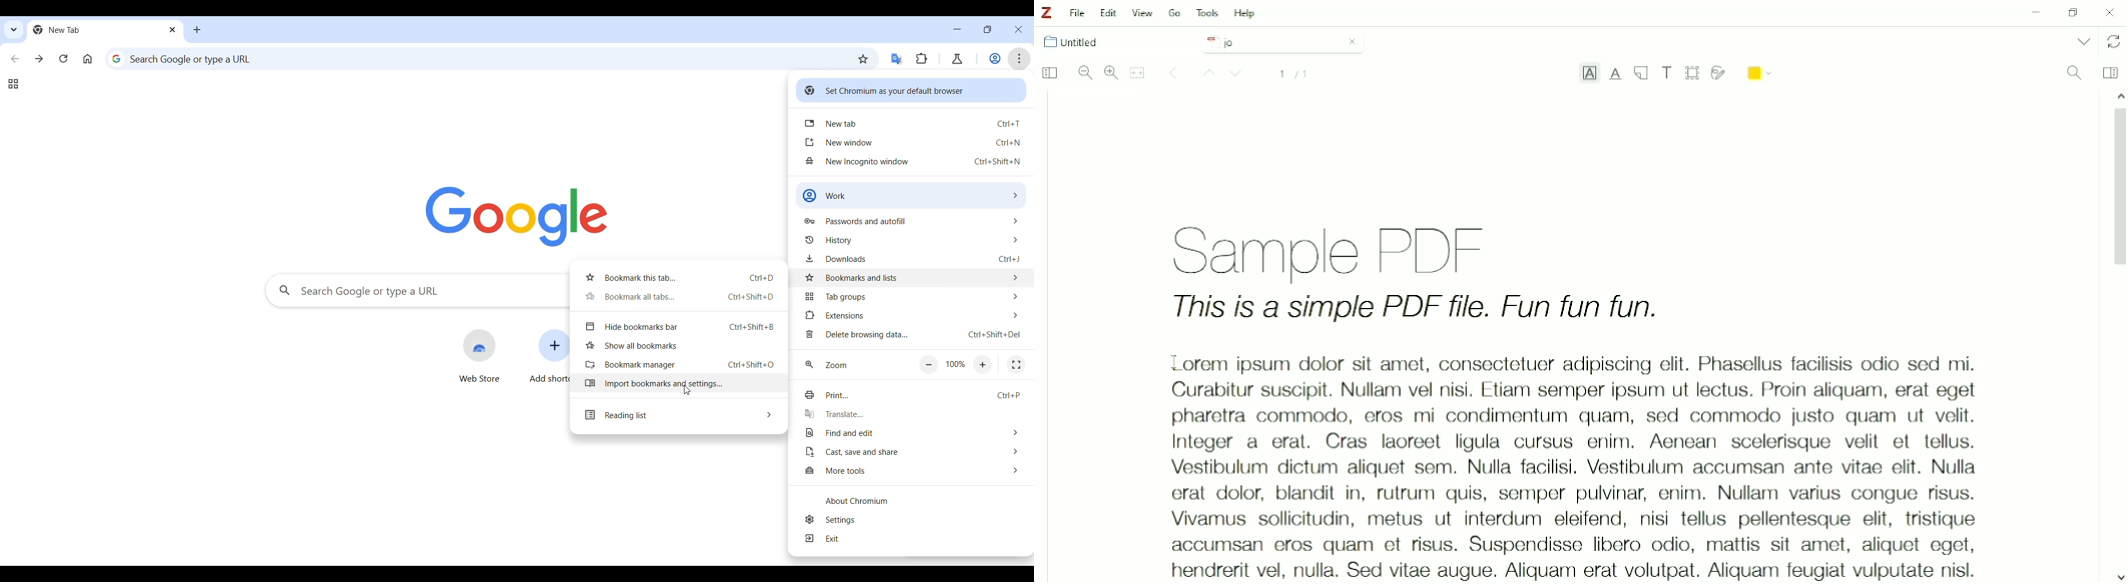 Image resolution: width=2128 pixels, height=588 pixels. I want to click on Vertical scrollbar, so click(2116, 192).